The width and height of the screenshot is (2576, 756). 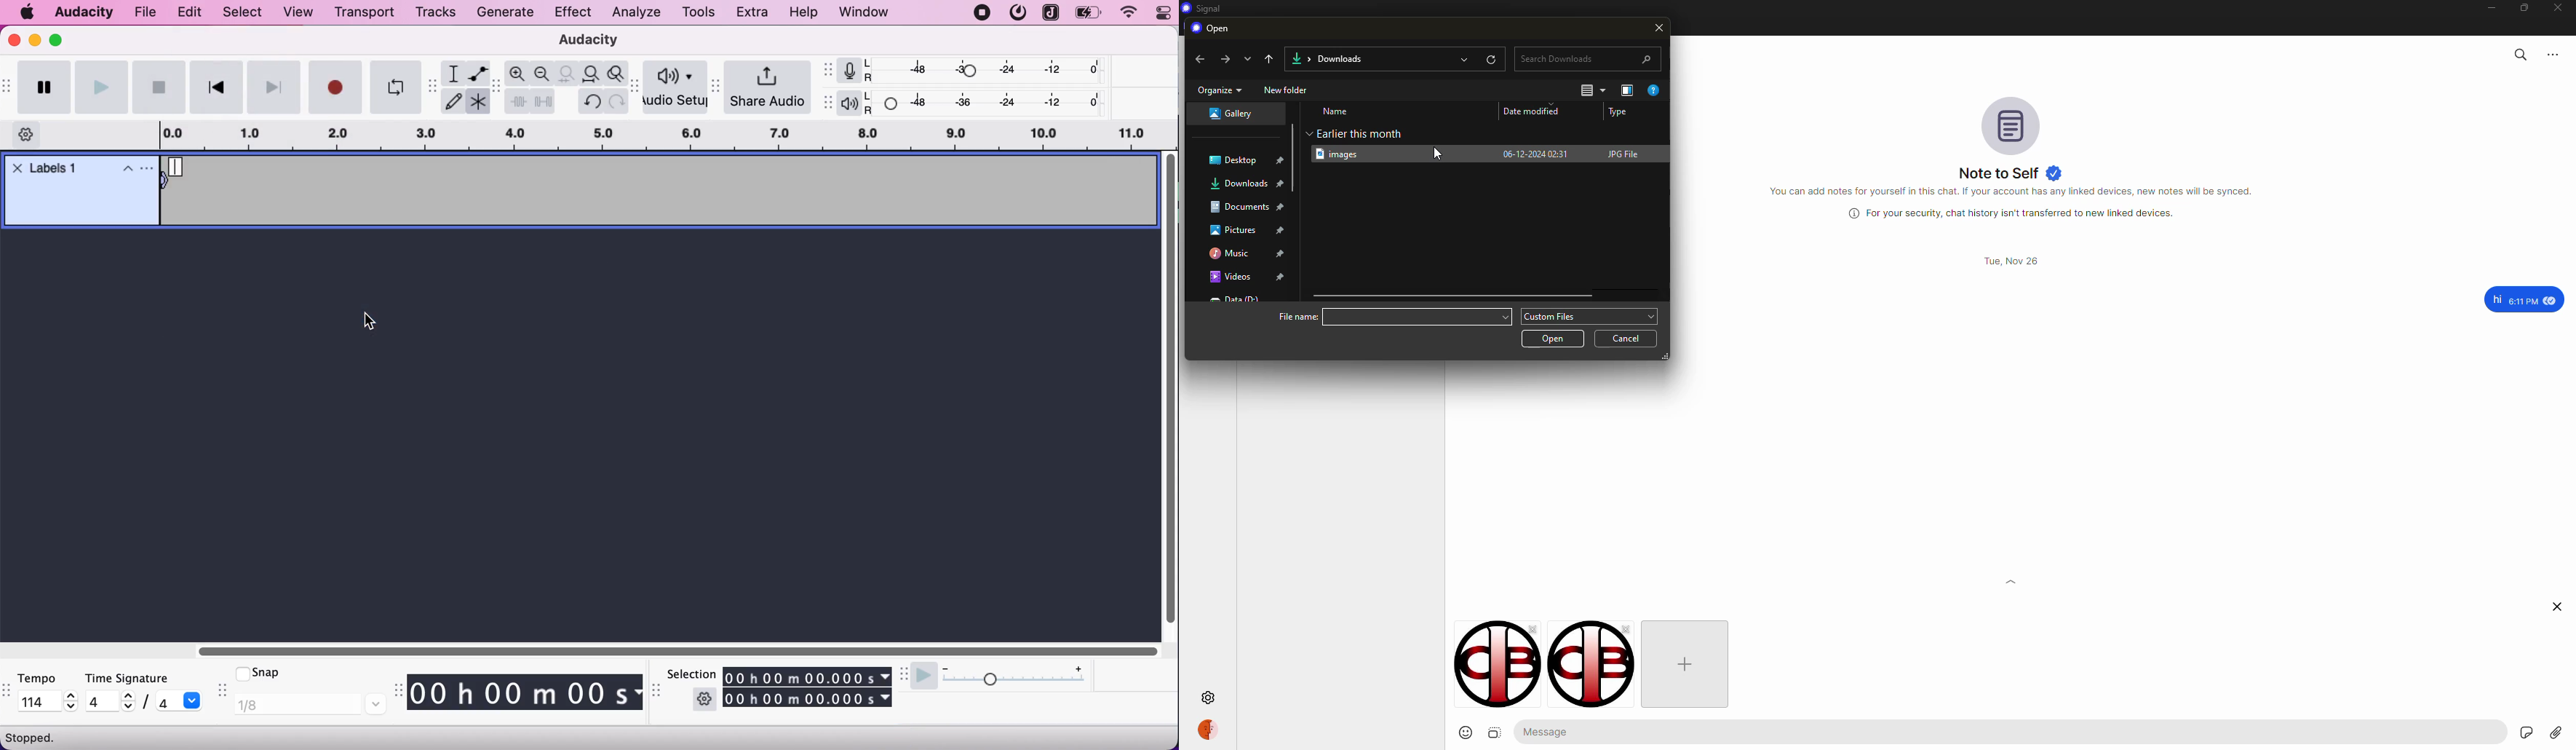 I want to click on dropdown, so click(x=194, y=700).